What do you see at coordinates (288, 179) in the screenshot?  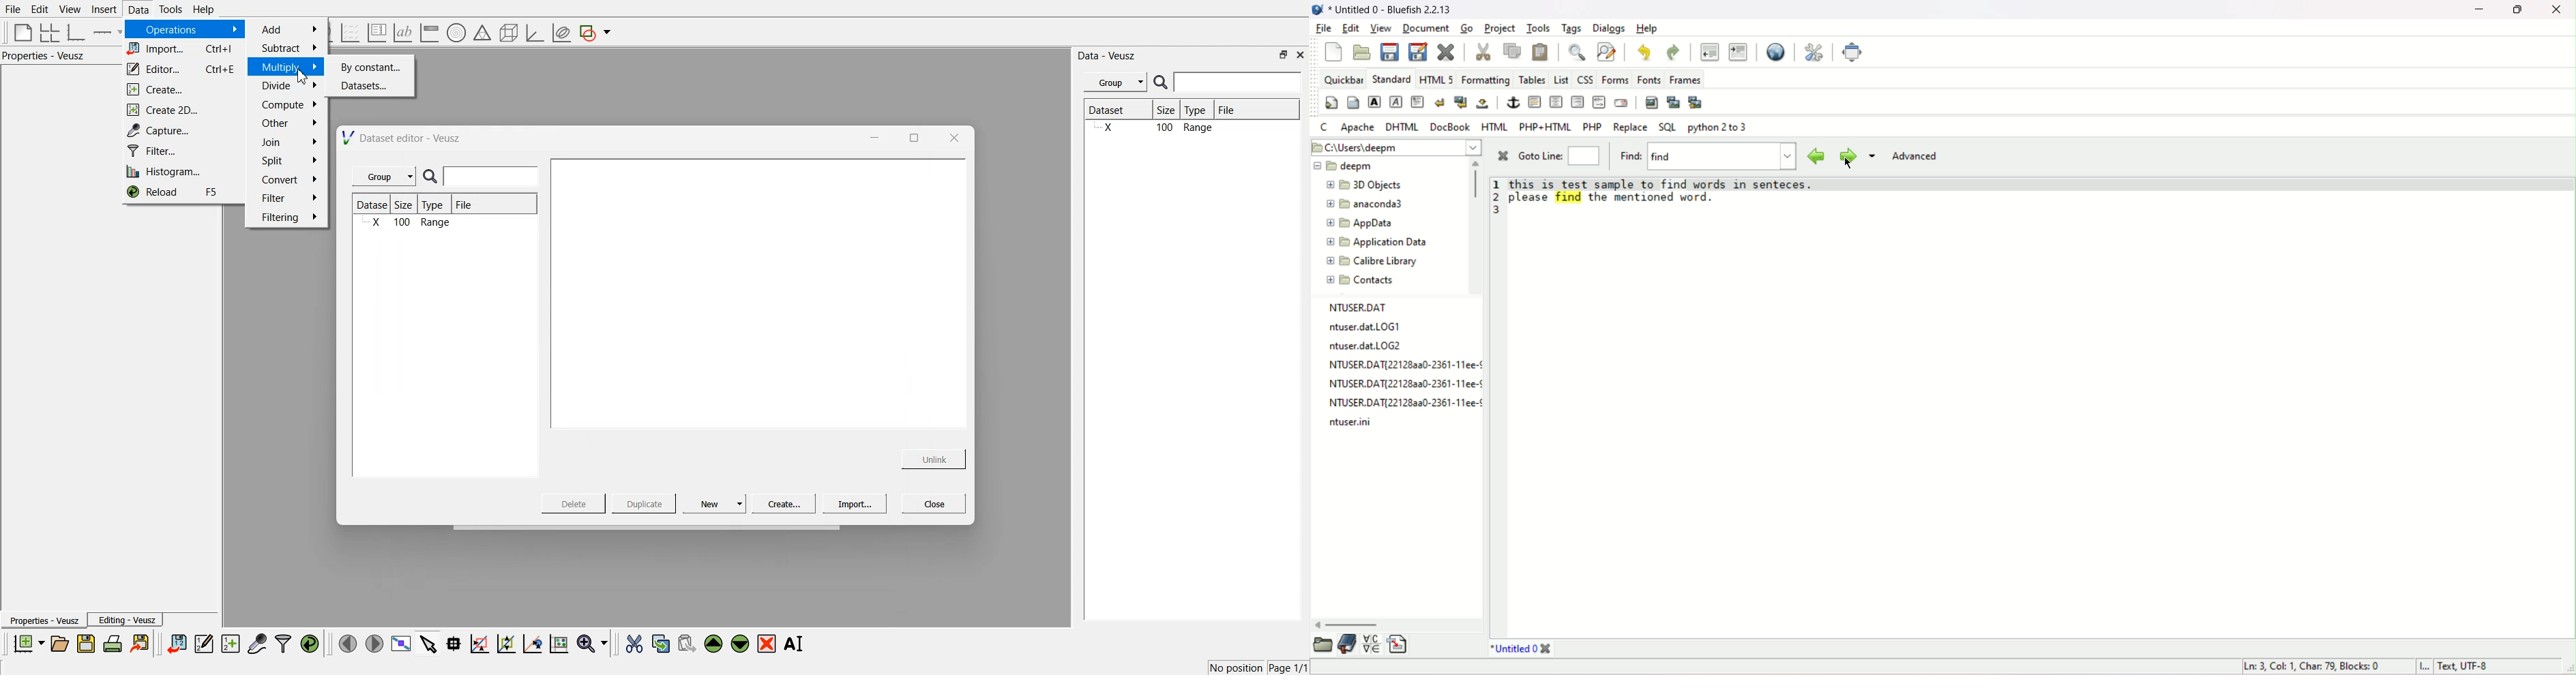 I see `Convert` at bounding box center [288, 179].